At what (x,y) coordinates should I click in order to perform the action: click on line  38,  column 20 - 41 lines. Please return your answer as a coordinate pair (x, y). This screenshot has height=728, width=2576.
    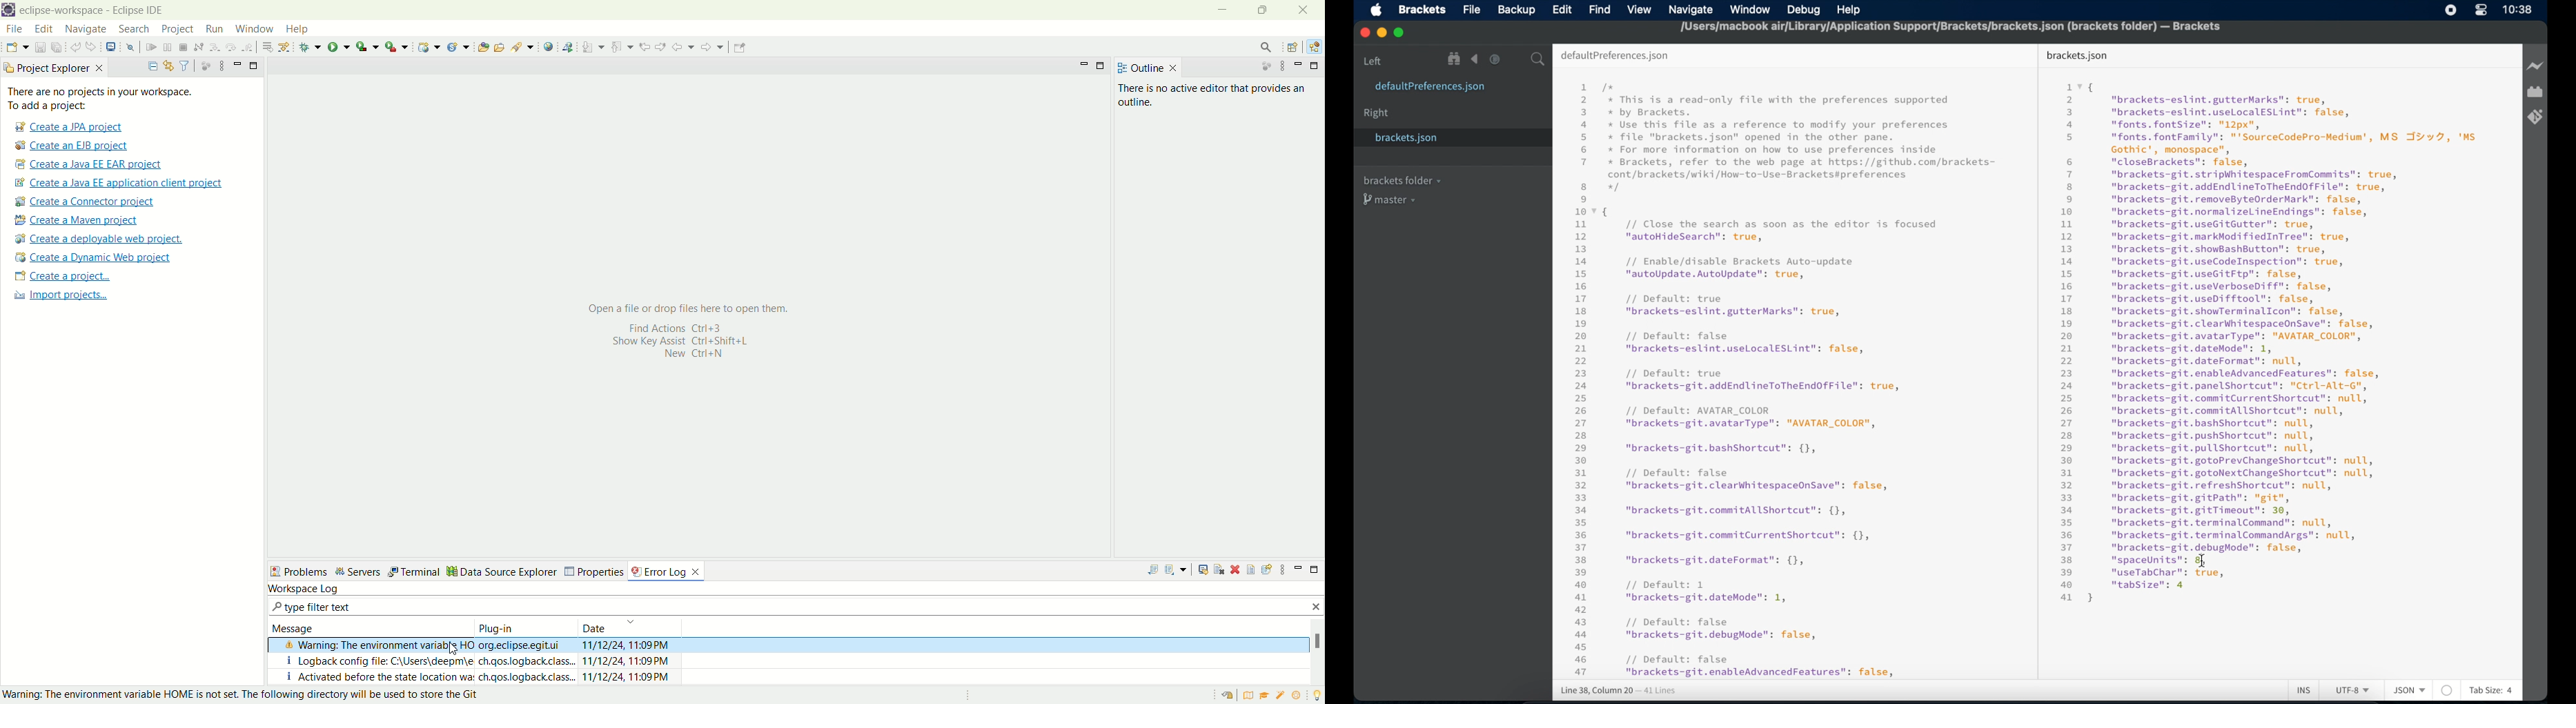
    Looking at the image, I should click on (1619, 690).